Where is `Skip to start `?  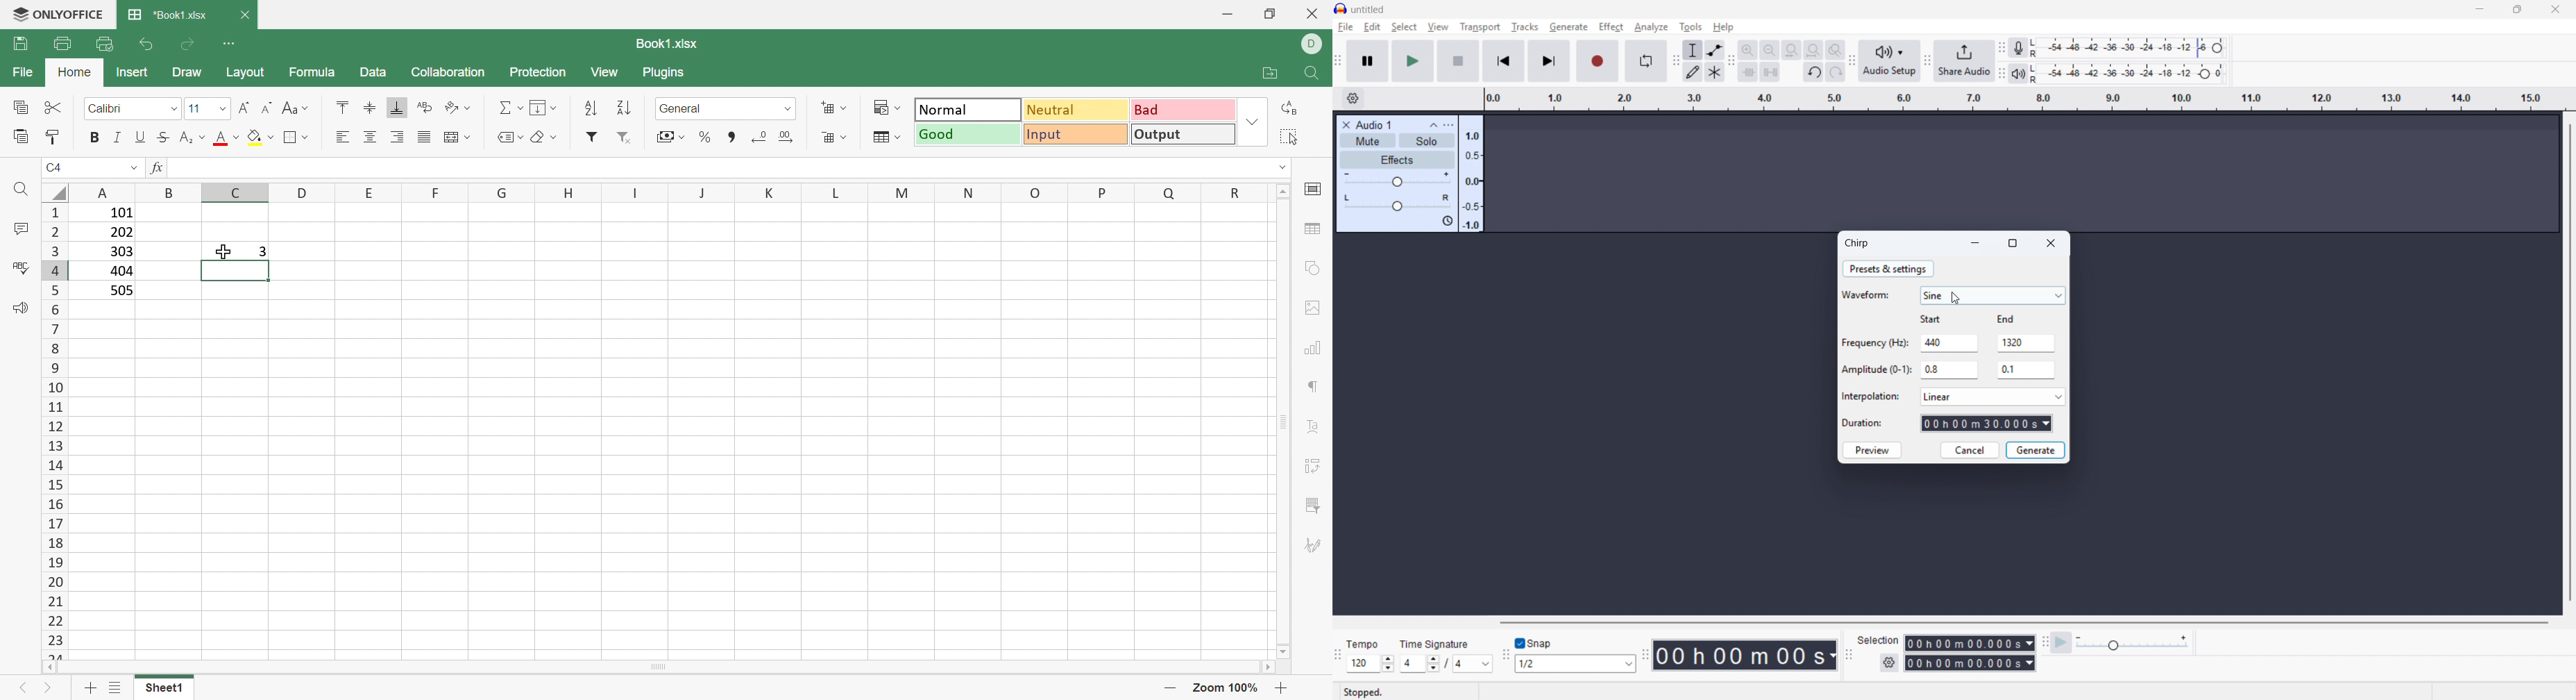 Skip to start  is located at coordinates (1503, 61).